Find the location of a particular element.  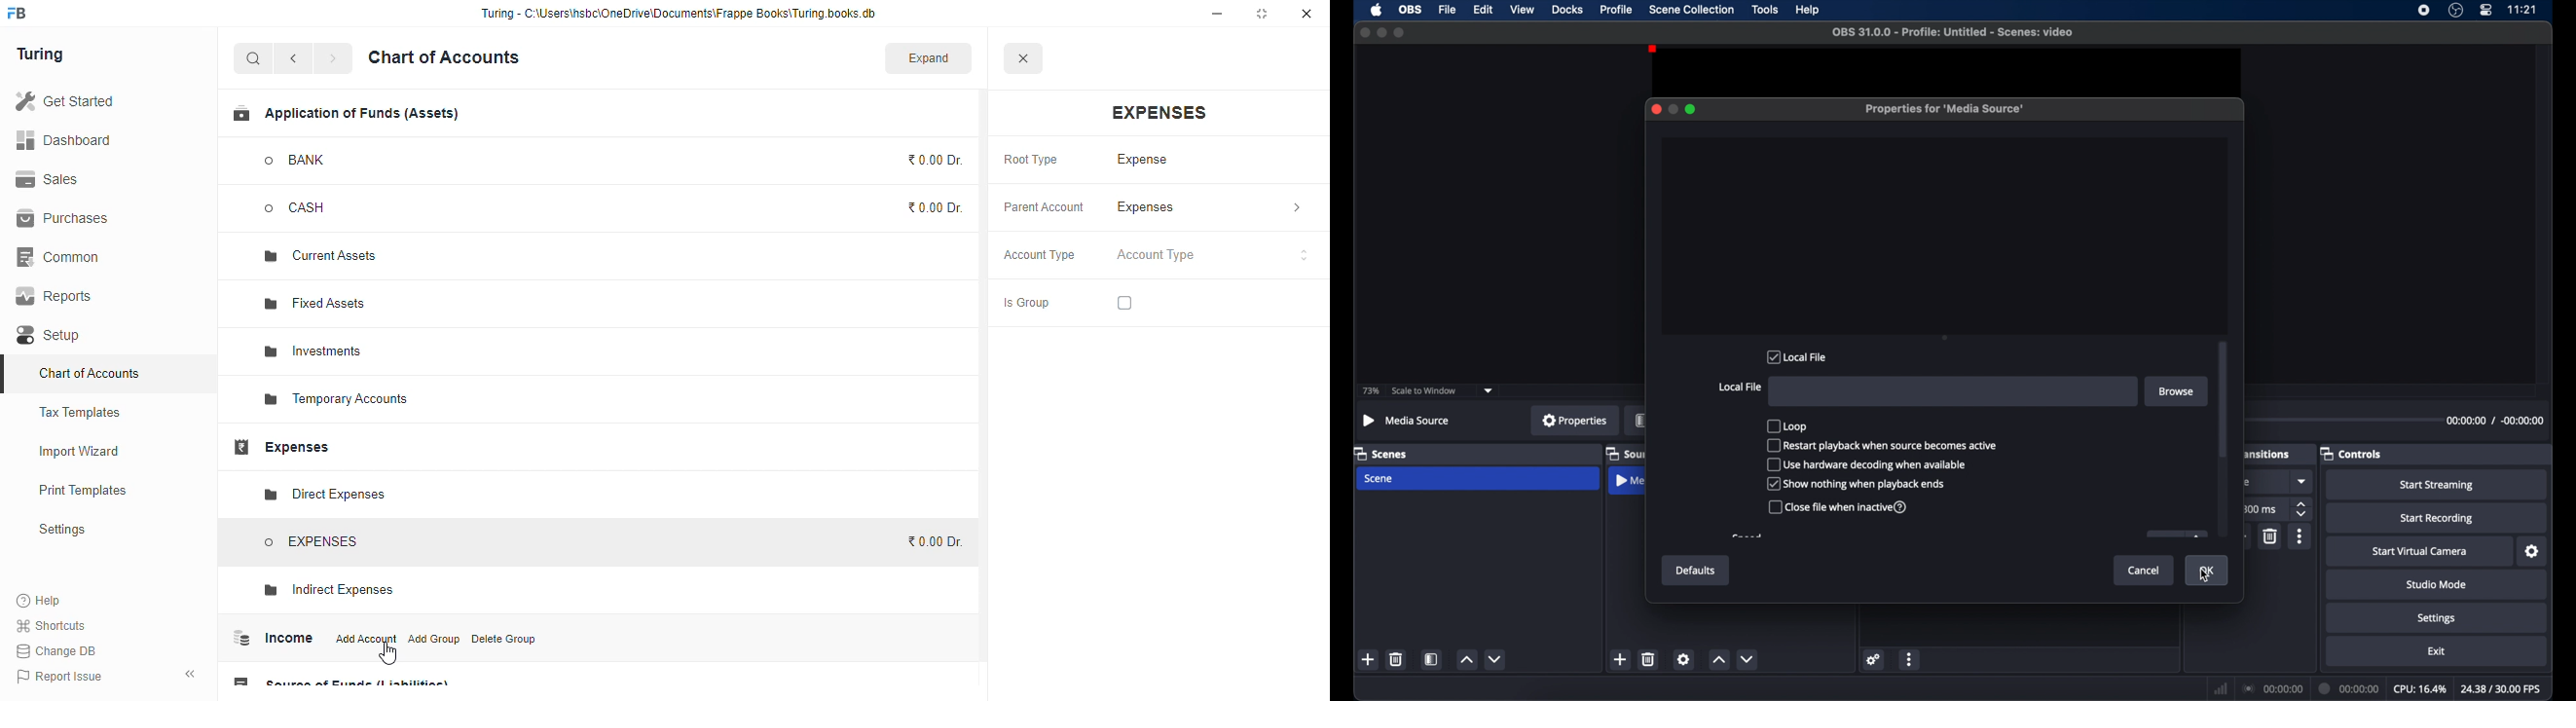

view is located at coordinates (1521, 8).